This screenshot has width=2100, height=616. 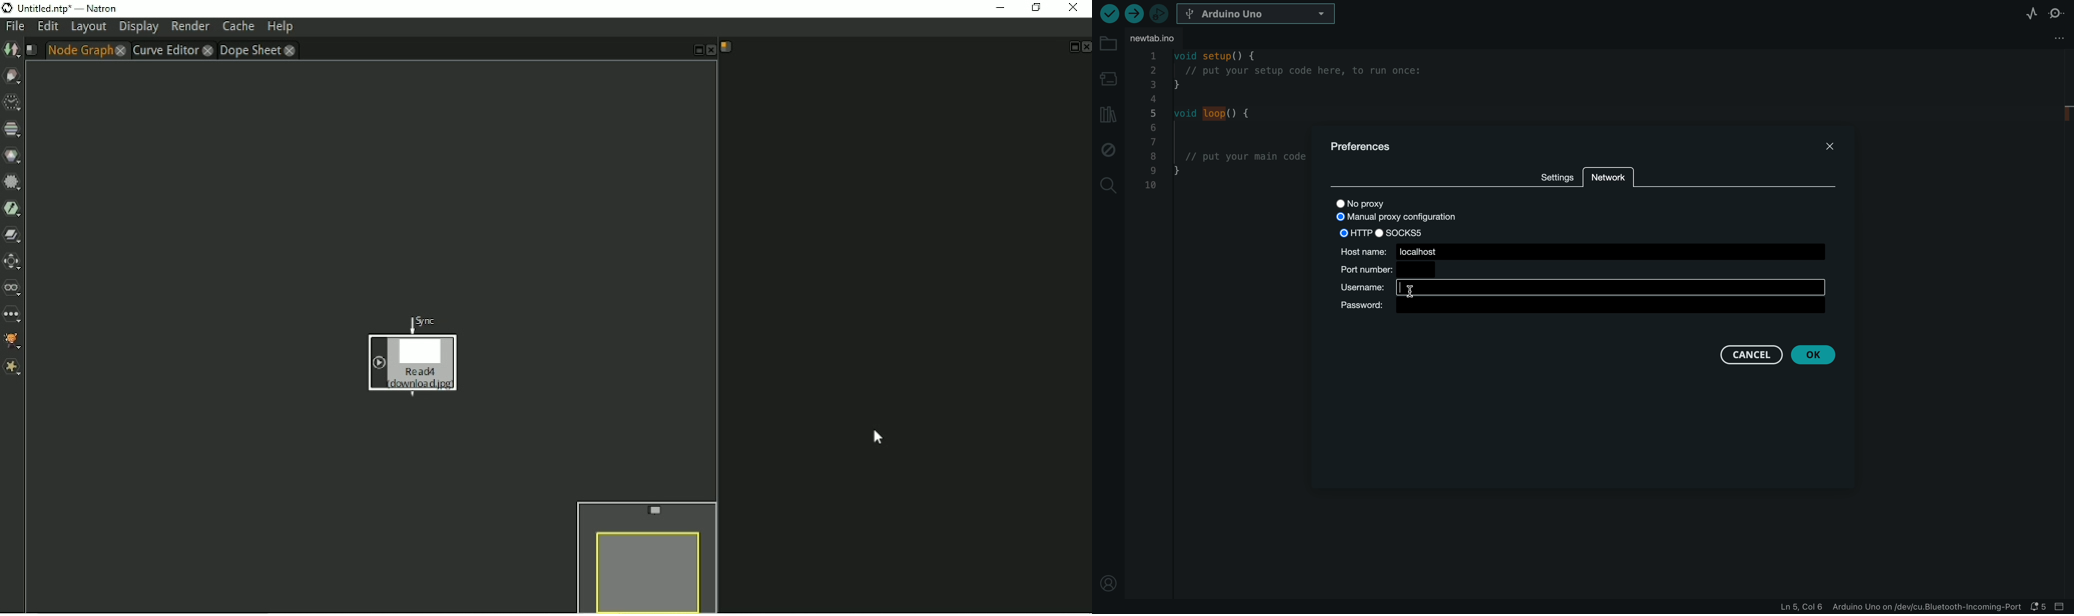 I want to click on close, so click(x=1831, y=144).